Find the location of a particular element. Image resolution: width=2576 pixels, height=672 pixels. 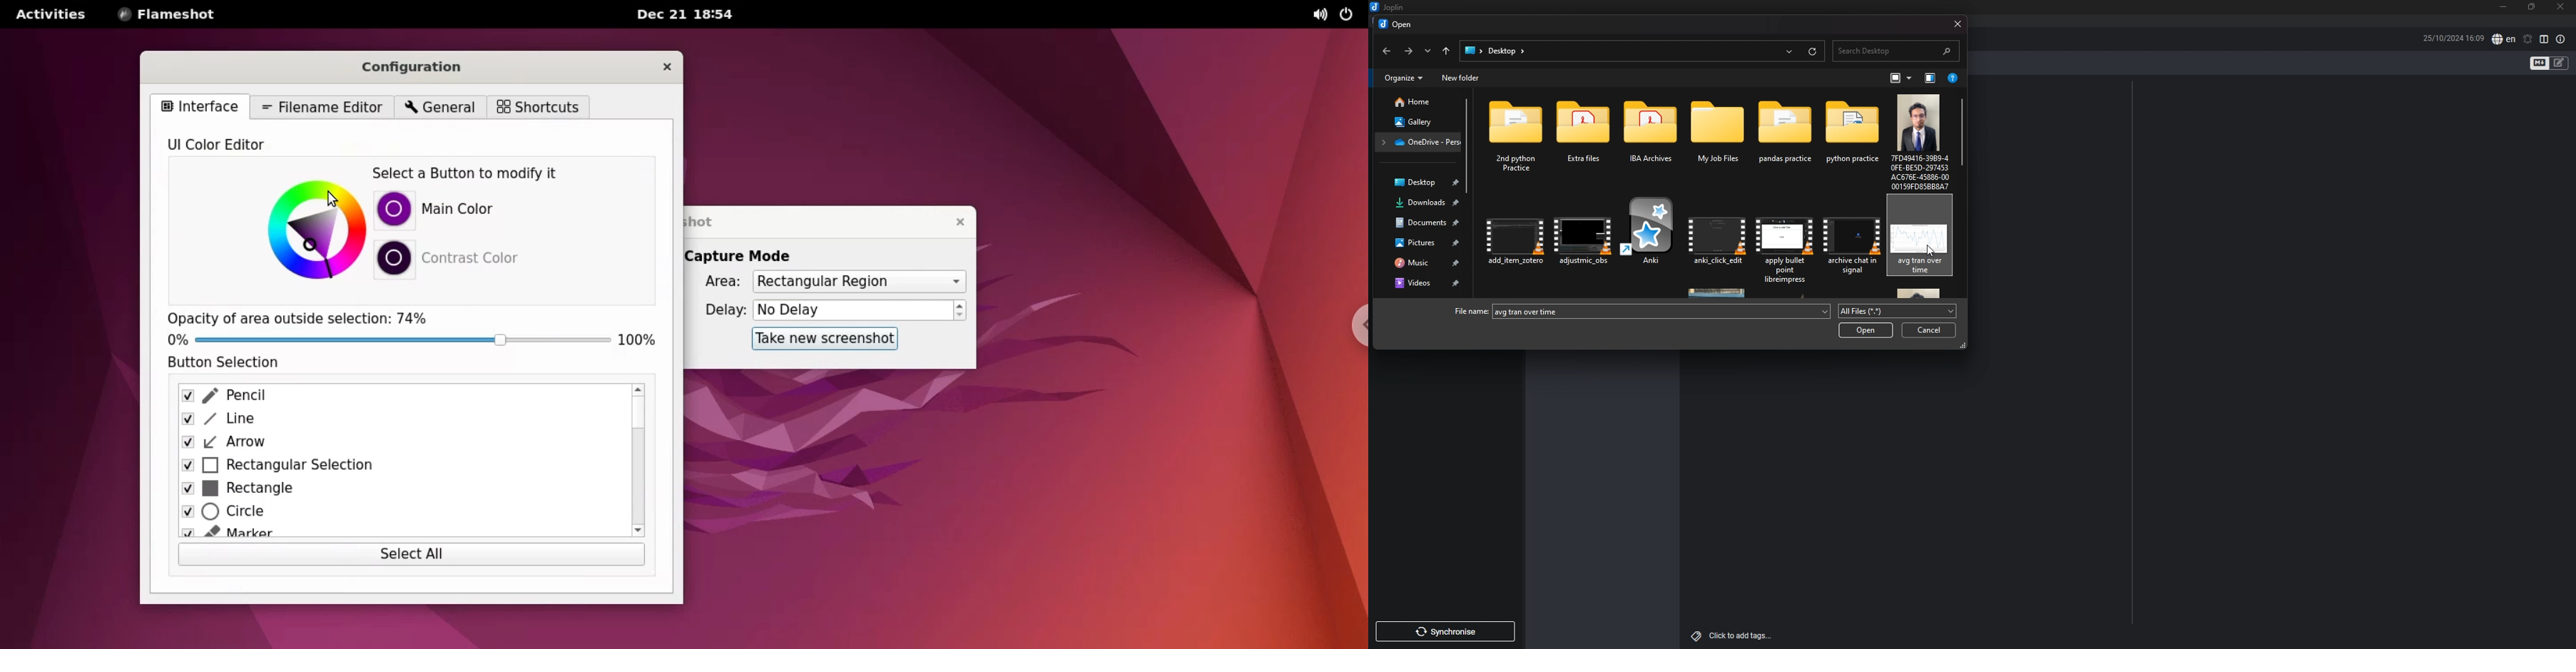

Opacity of area outside selection: 74% is located at coordinates (319, 316).